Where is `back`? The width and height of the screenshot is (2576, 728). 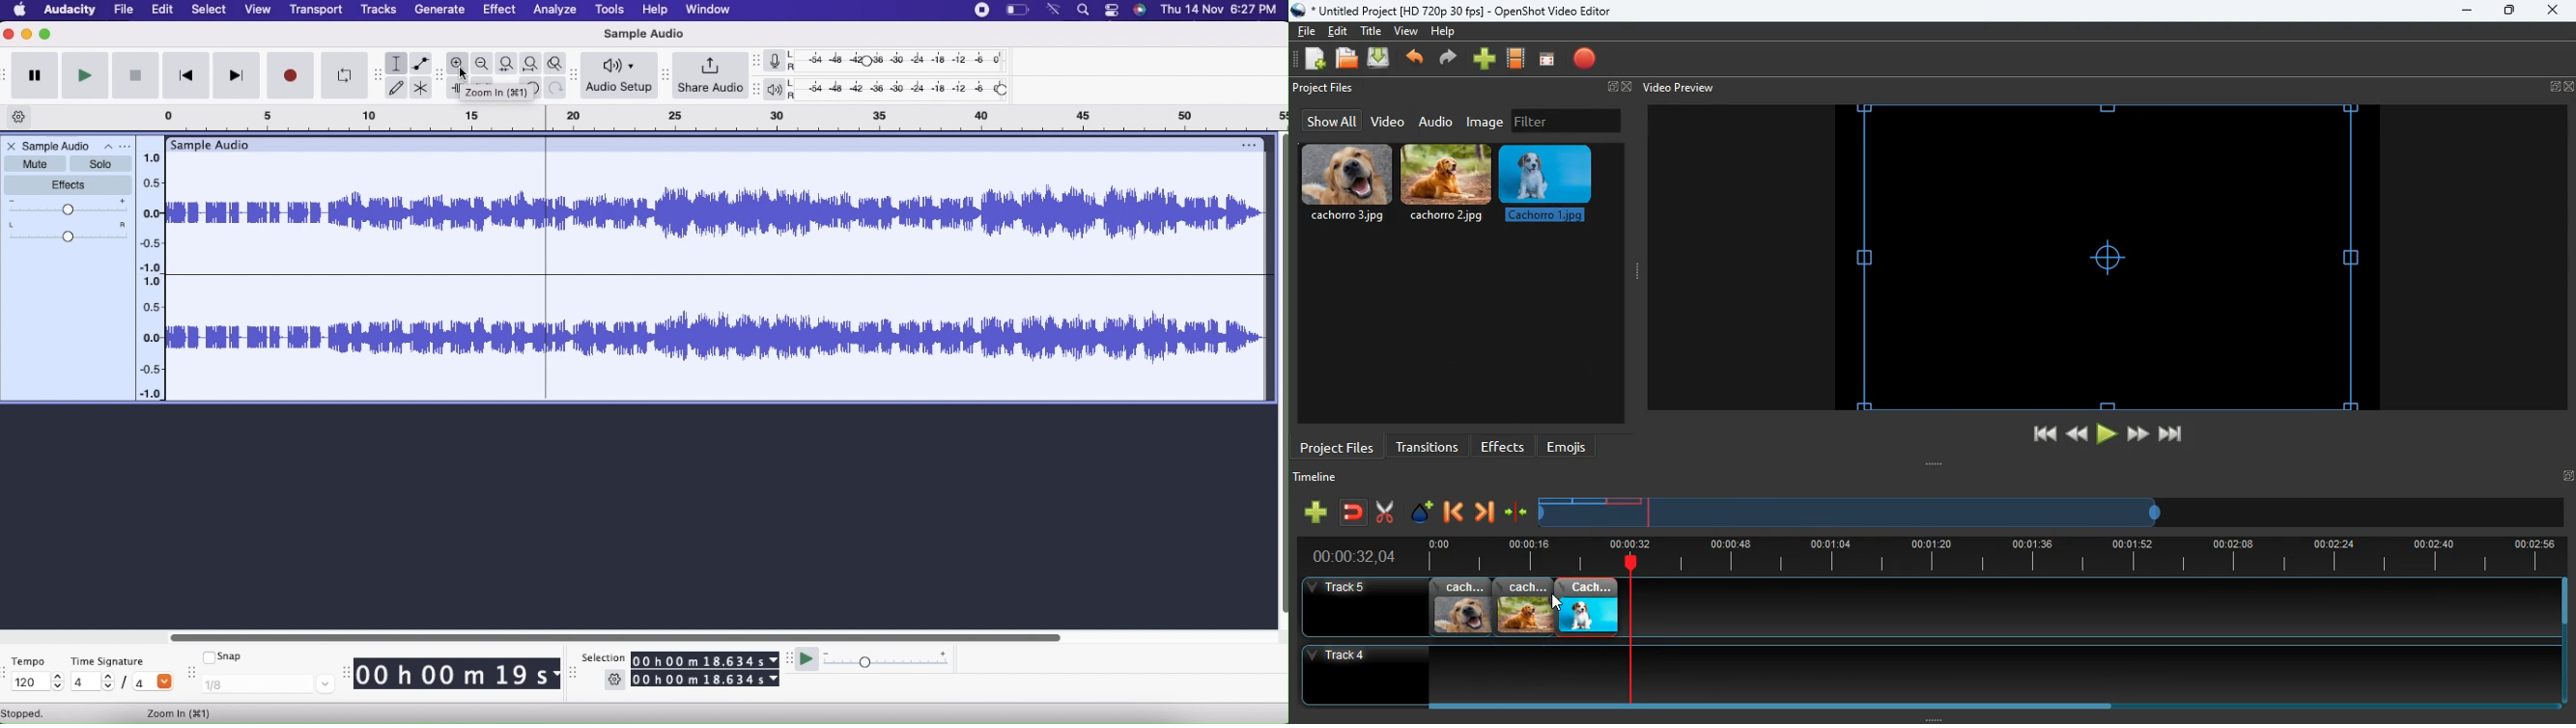
back is located at coordinates (1452, 514).